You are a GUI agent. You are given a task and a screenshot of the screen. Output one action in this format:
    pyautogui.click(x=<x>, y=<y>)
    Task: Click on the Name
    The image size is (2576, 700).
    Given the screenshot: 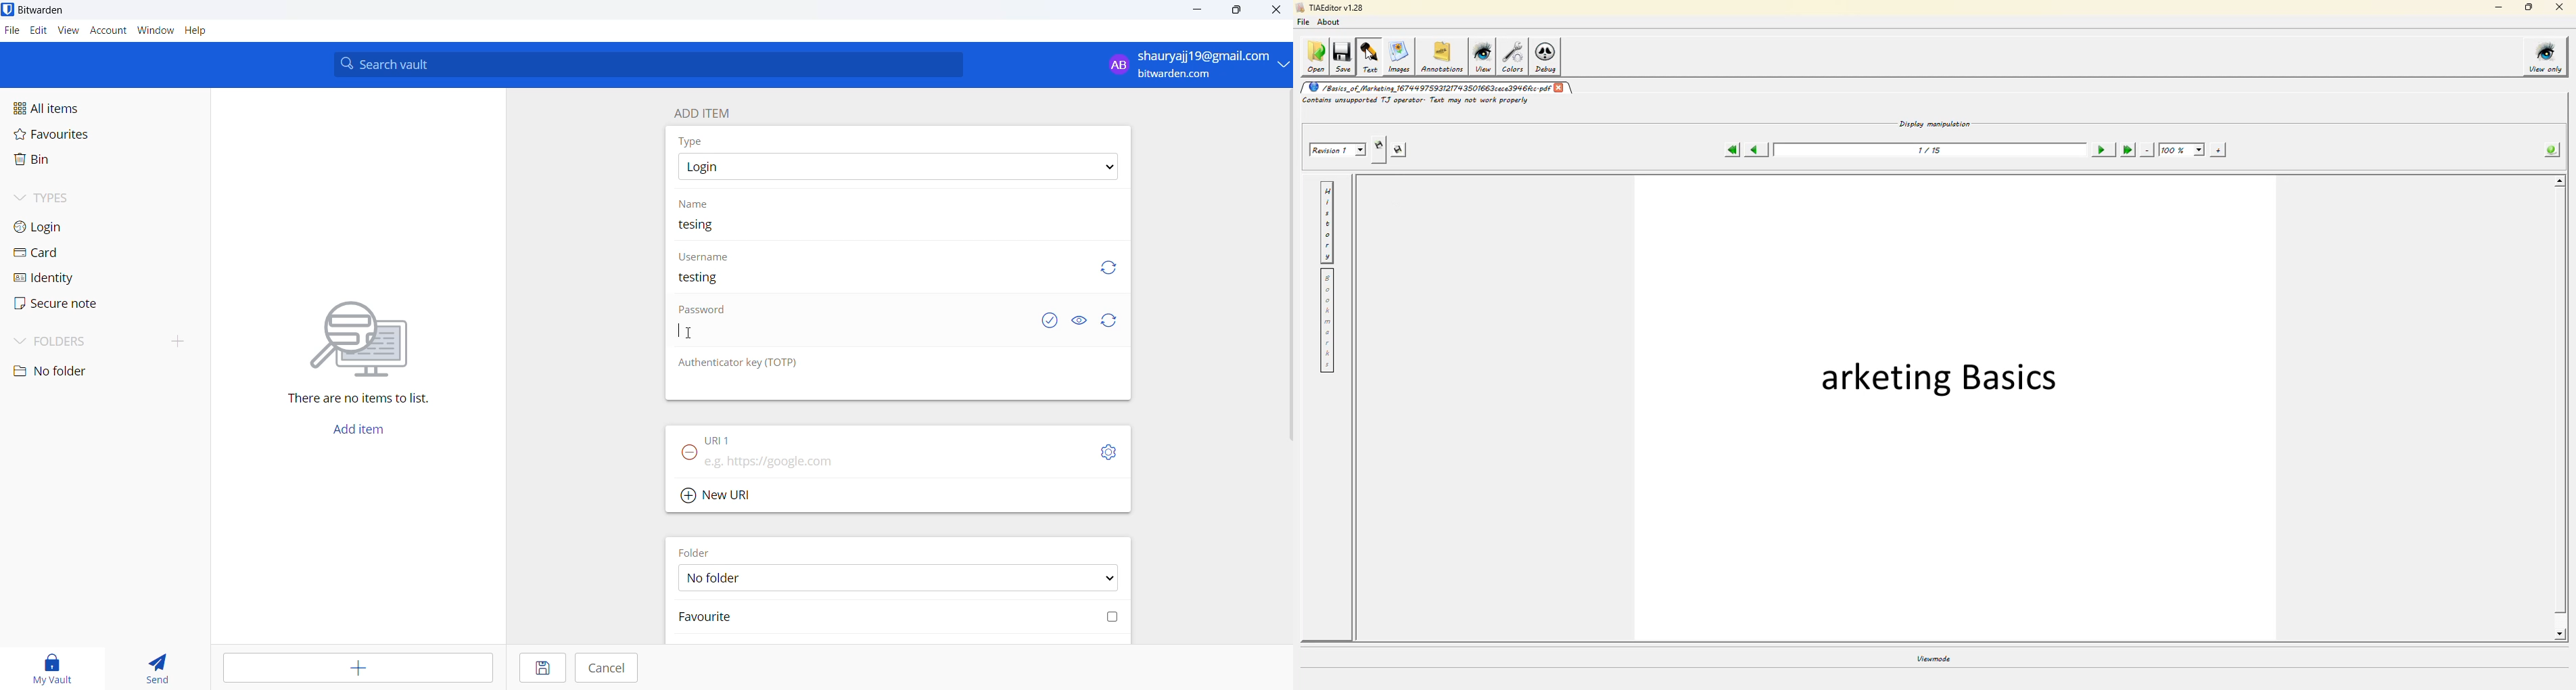 What is the action you would take?
    pyautogui.click(x=697, y=203)
    